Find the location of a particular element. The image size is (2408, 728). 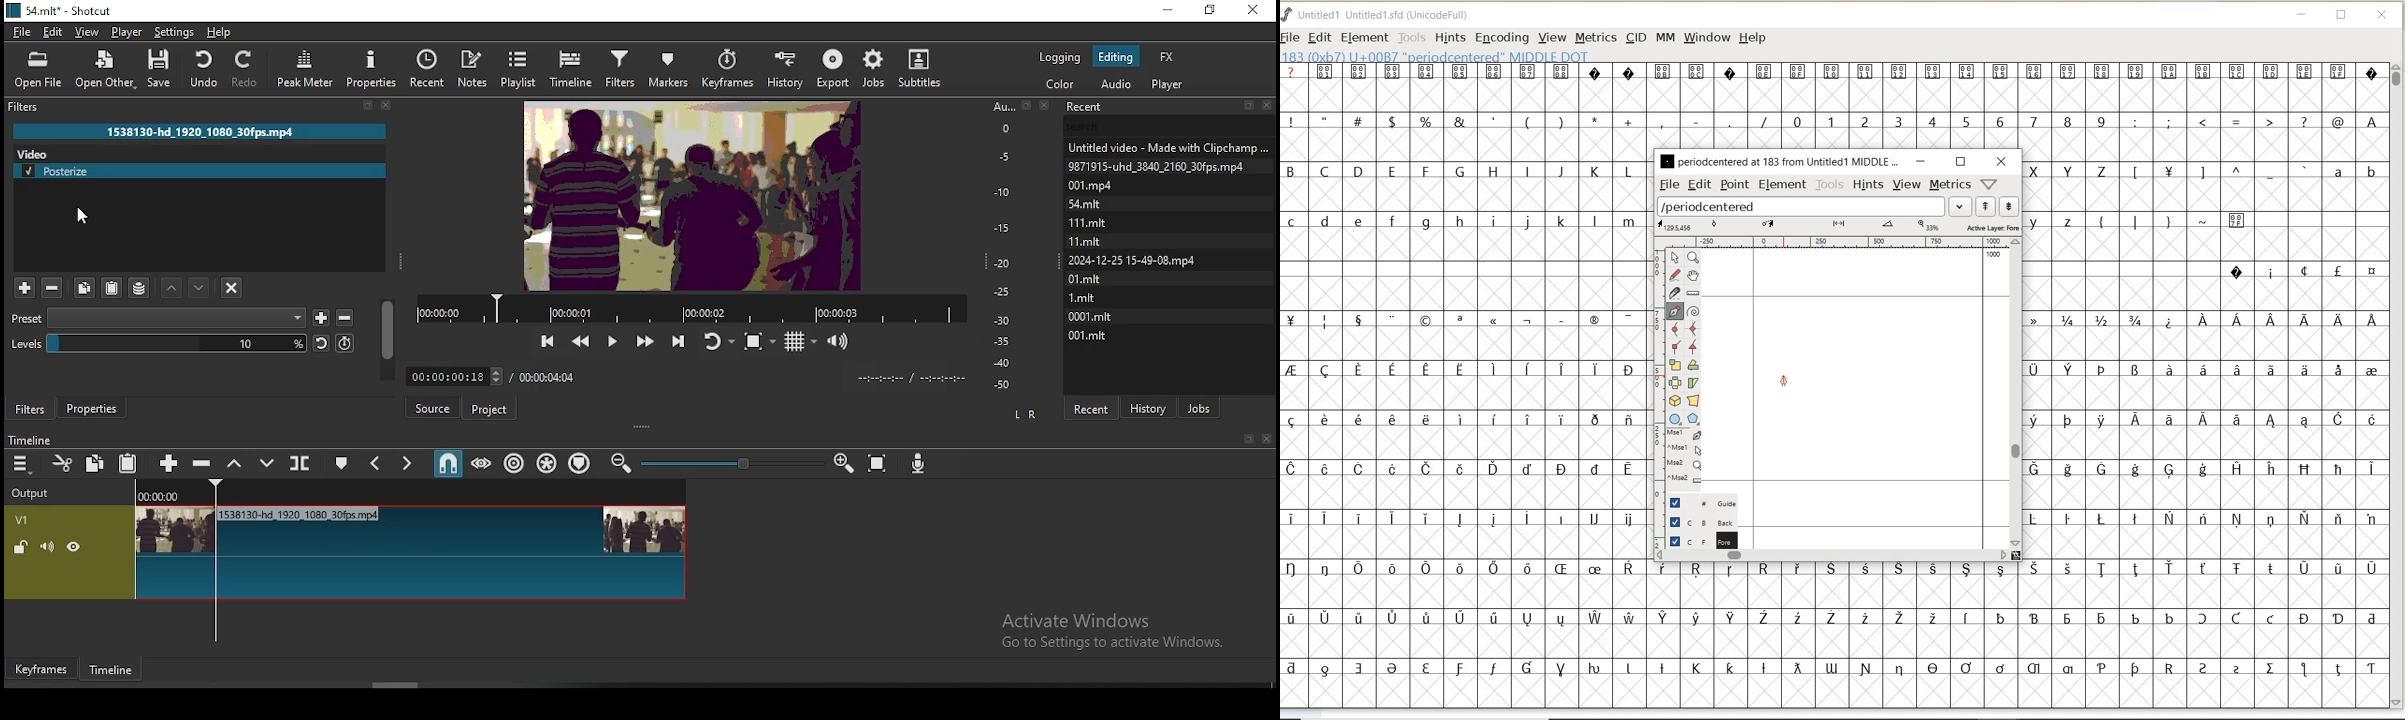

Untitled video - Made with ClipChamp.... is located at coordinates (1167, 148).